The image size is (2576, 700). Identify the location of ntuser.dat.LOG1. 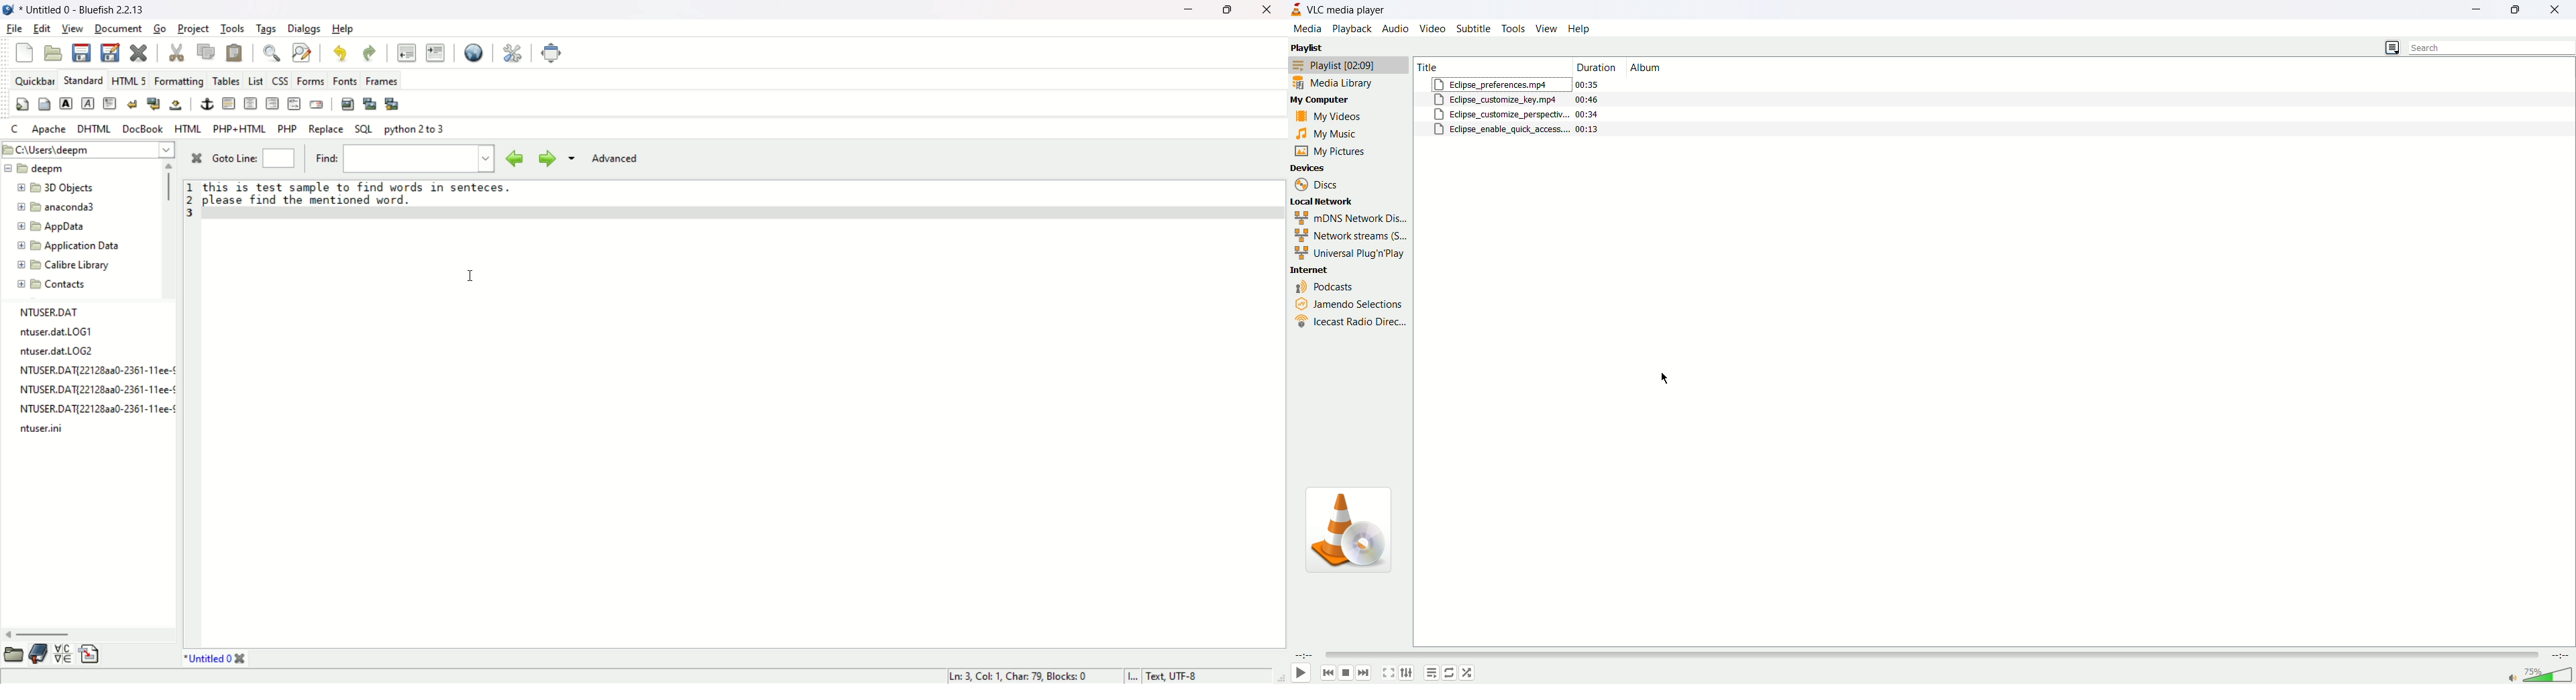
(54, 331).